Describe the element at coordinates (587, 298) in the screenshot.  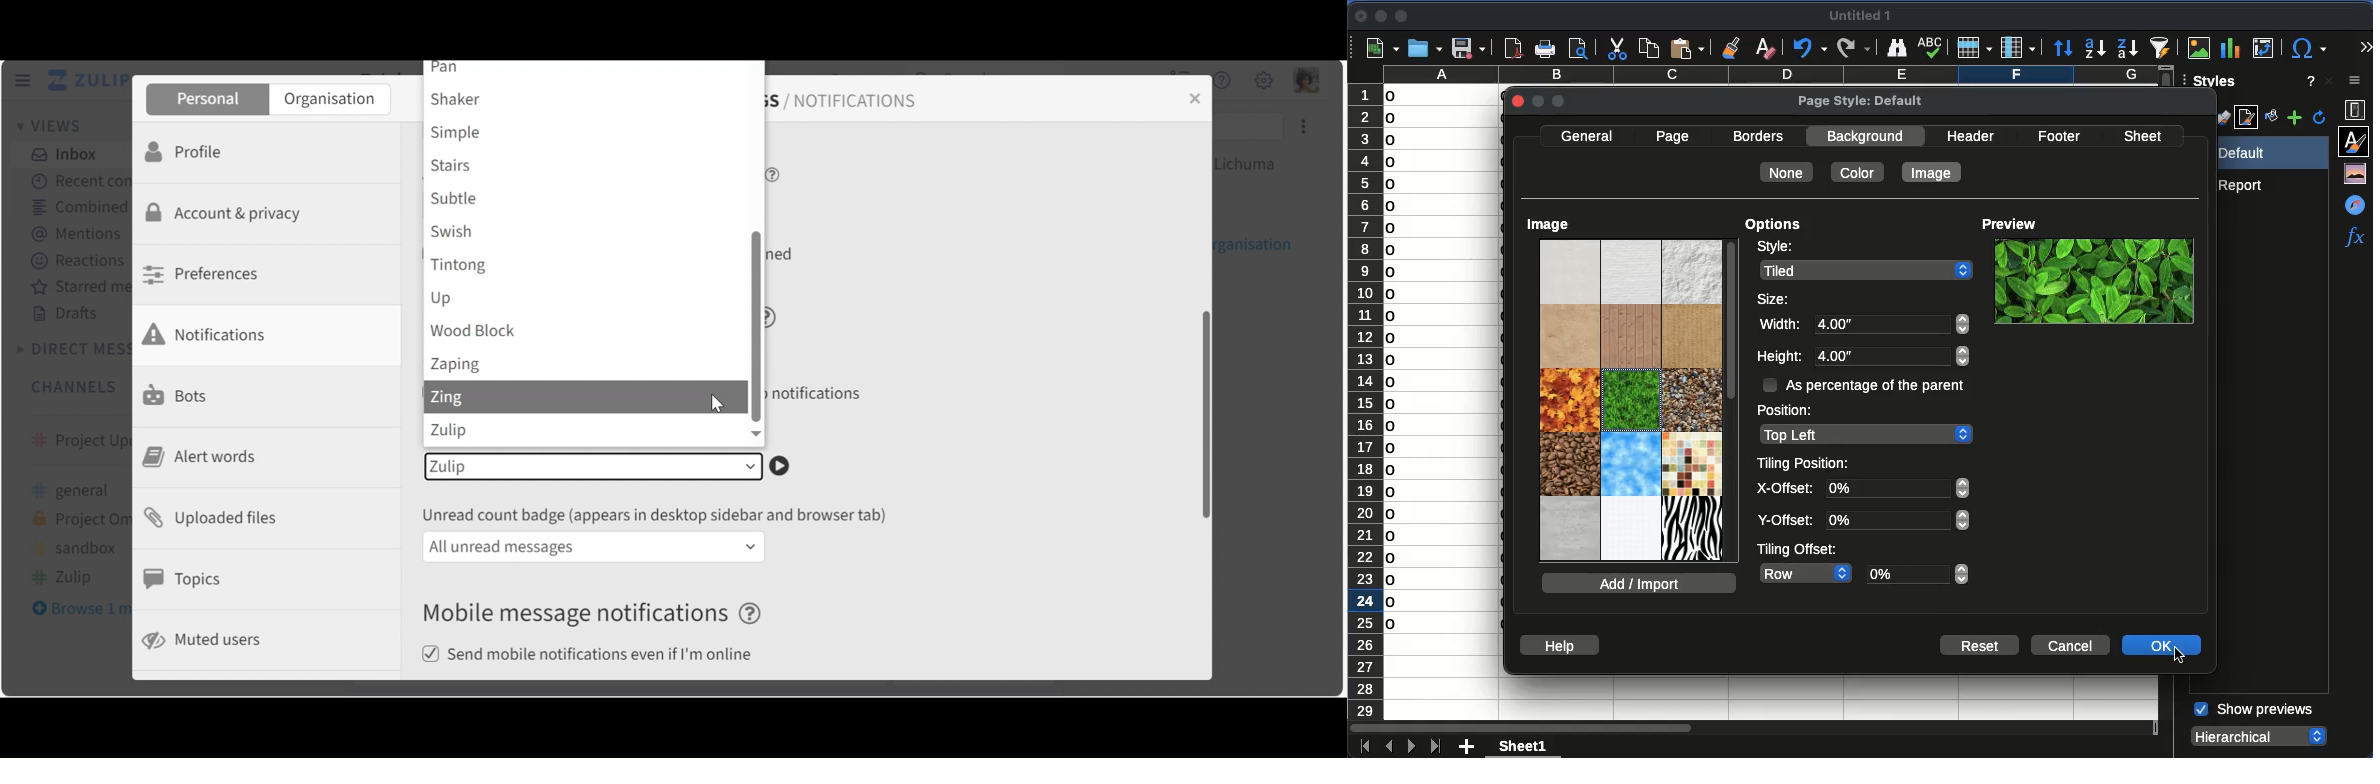
I see `Up` at that location.